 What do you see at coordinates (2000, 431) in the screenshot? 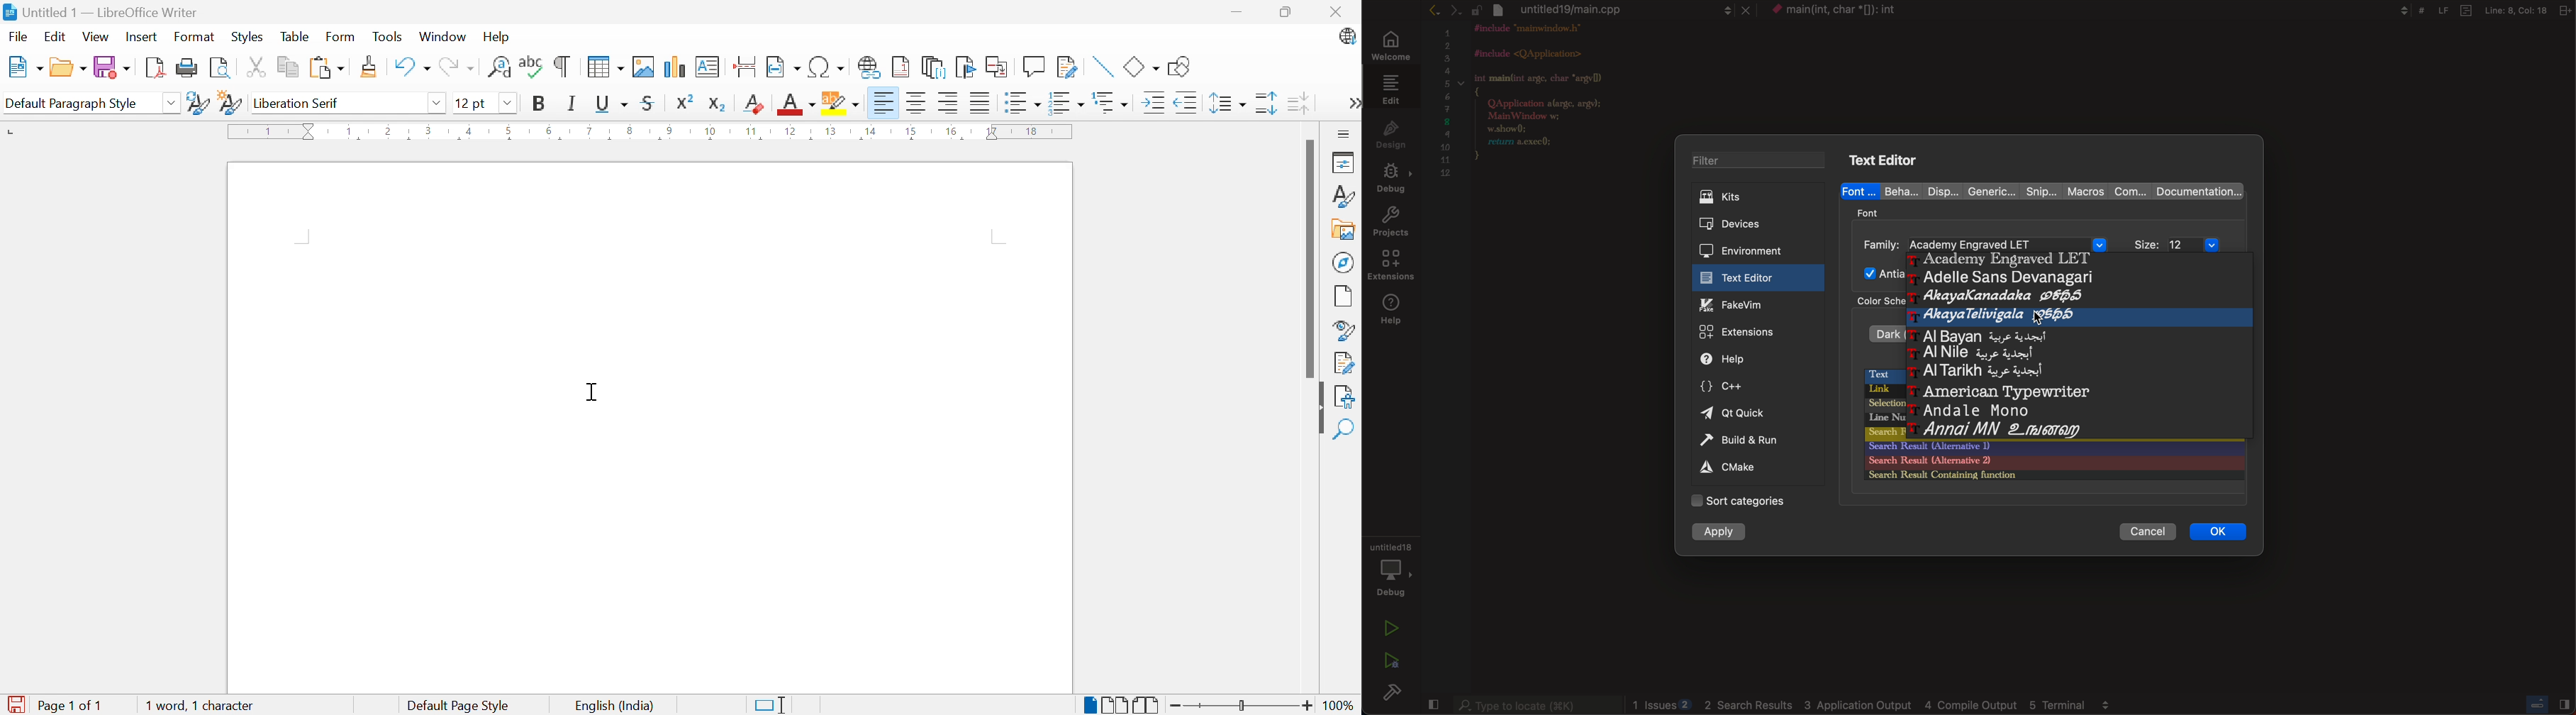
I see `annai MN` at bounding box center [2000, 431].